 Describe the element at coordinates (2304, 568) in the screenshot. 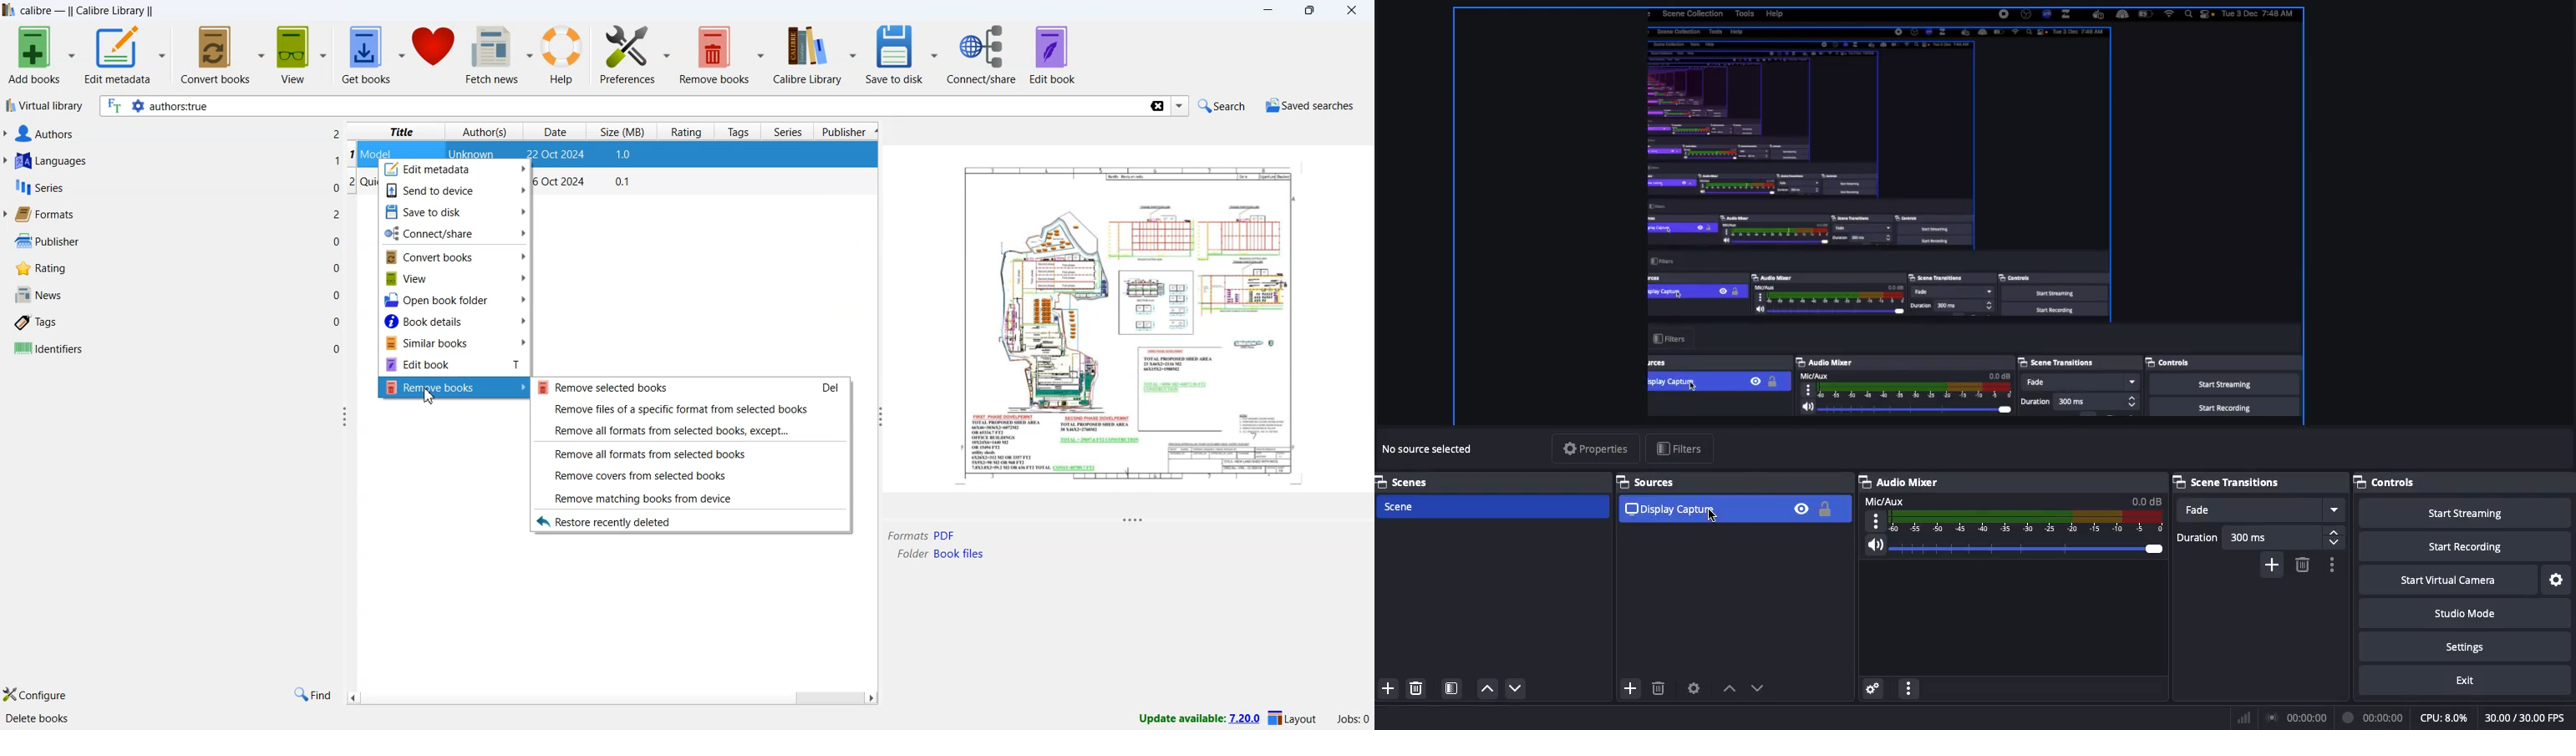

I see `delete` at that location.